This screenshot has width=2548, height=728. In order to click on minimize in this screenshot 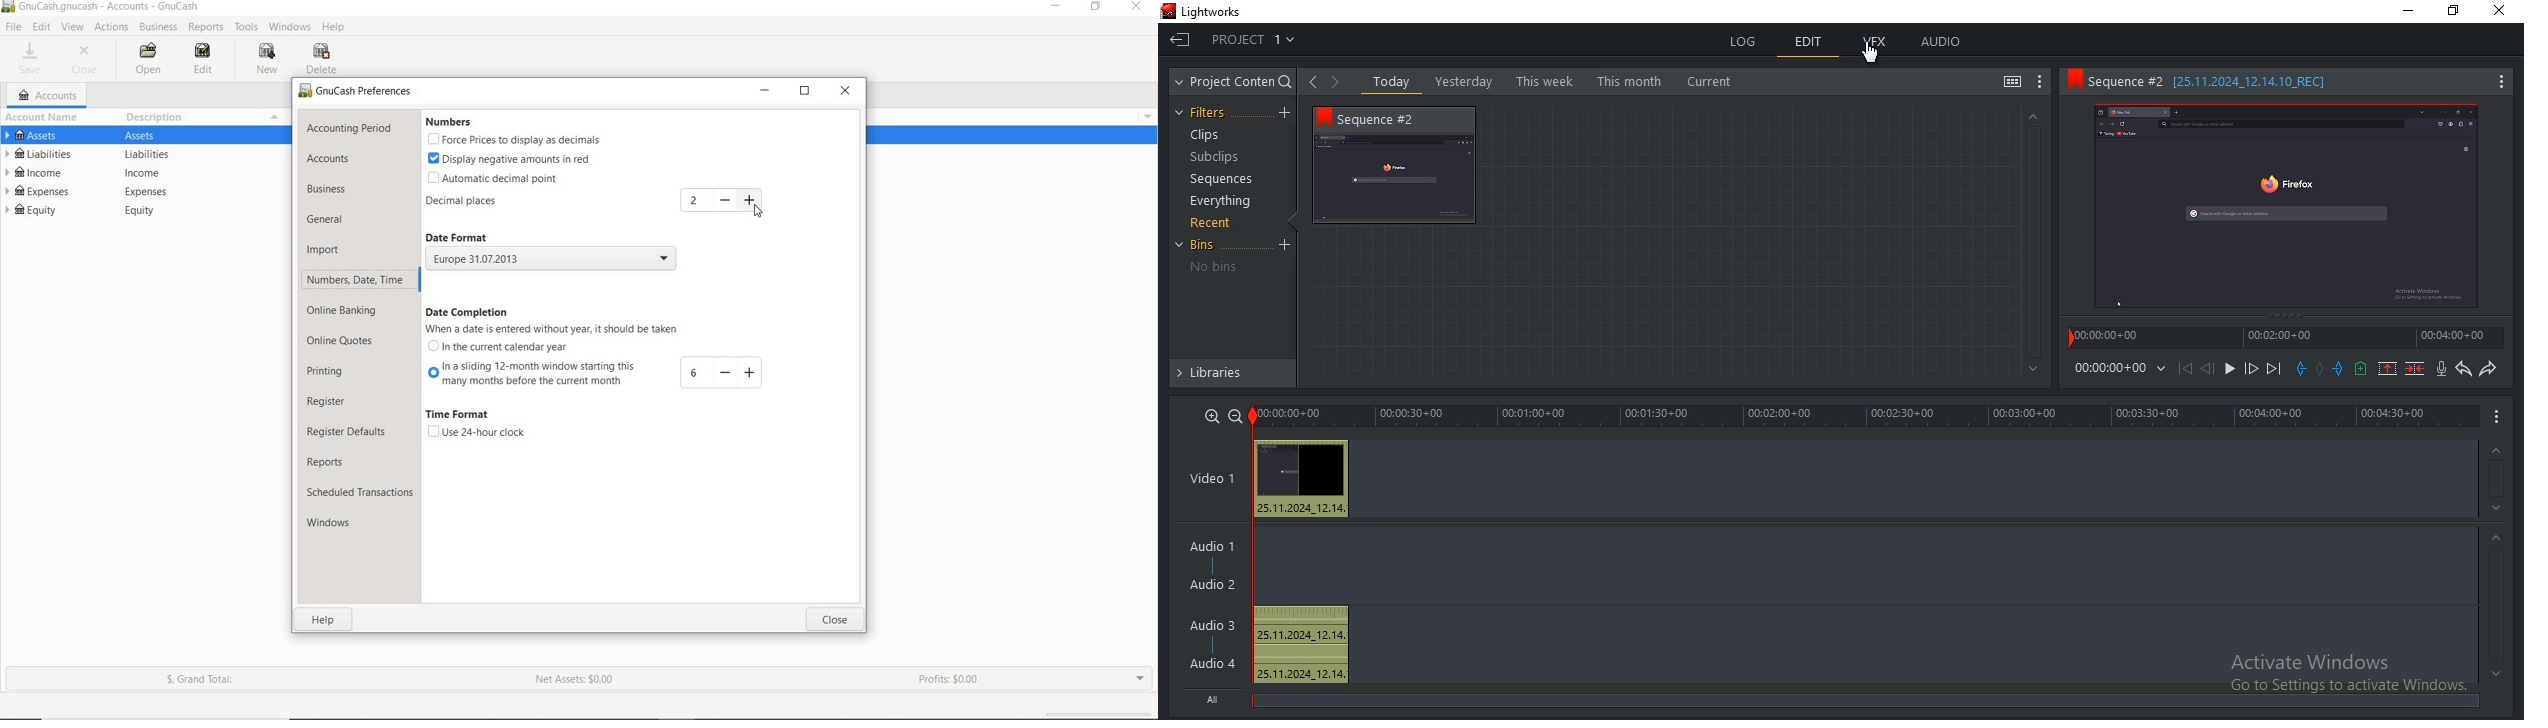, I will do `click(2412, 12)`.